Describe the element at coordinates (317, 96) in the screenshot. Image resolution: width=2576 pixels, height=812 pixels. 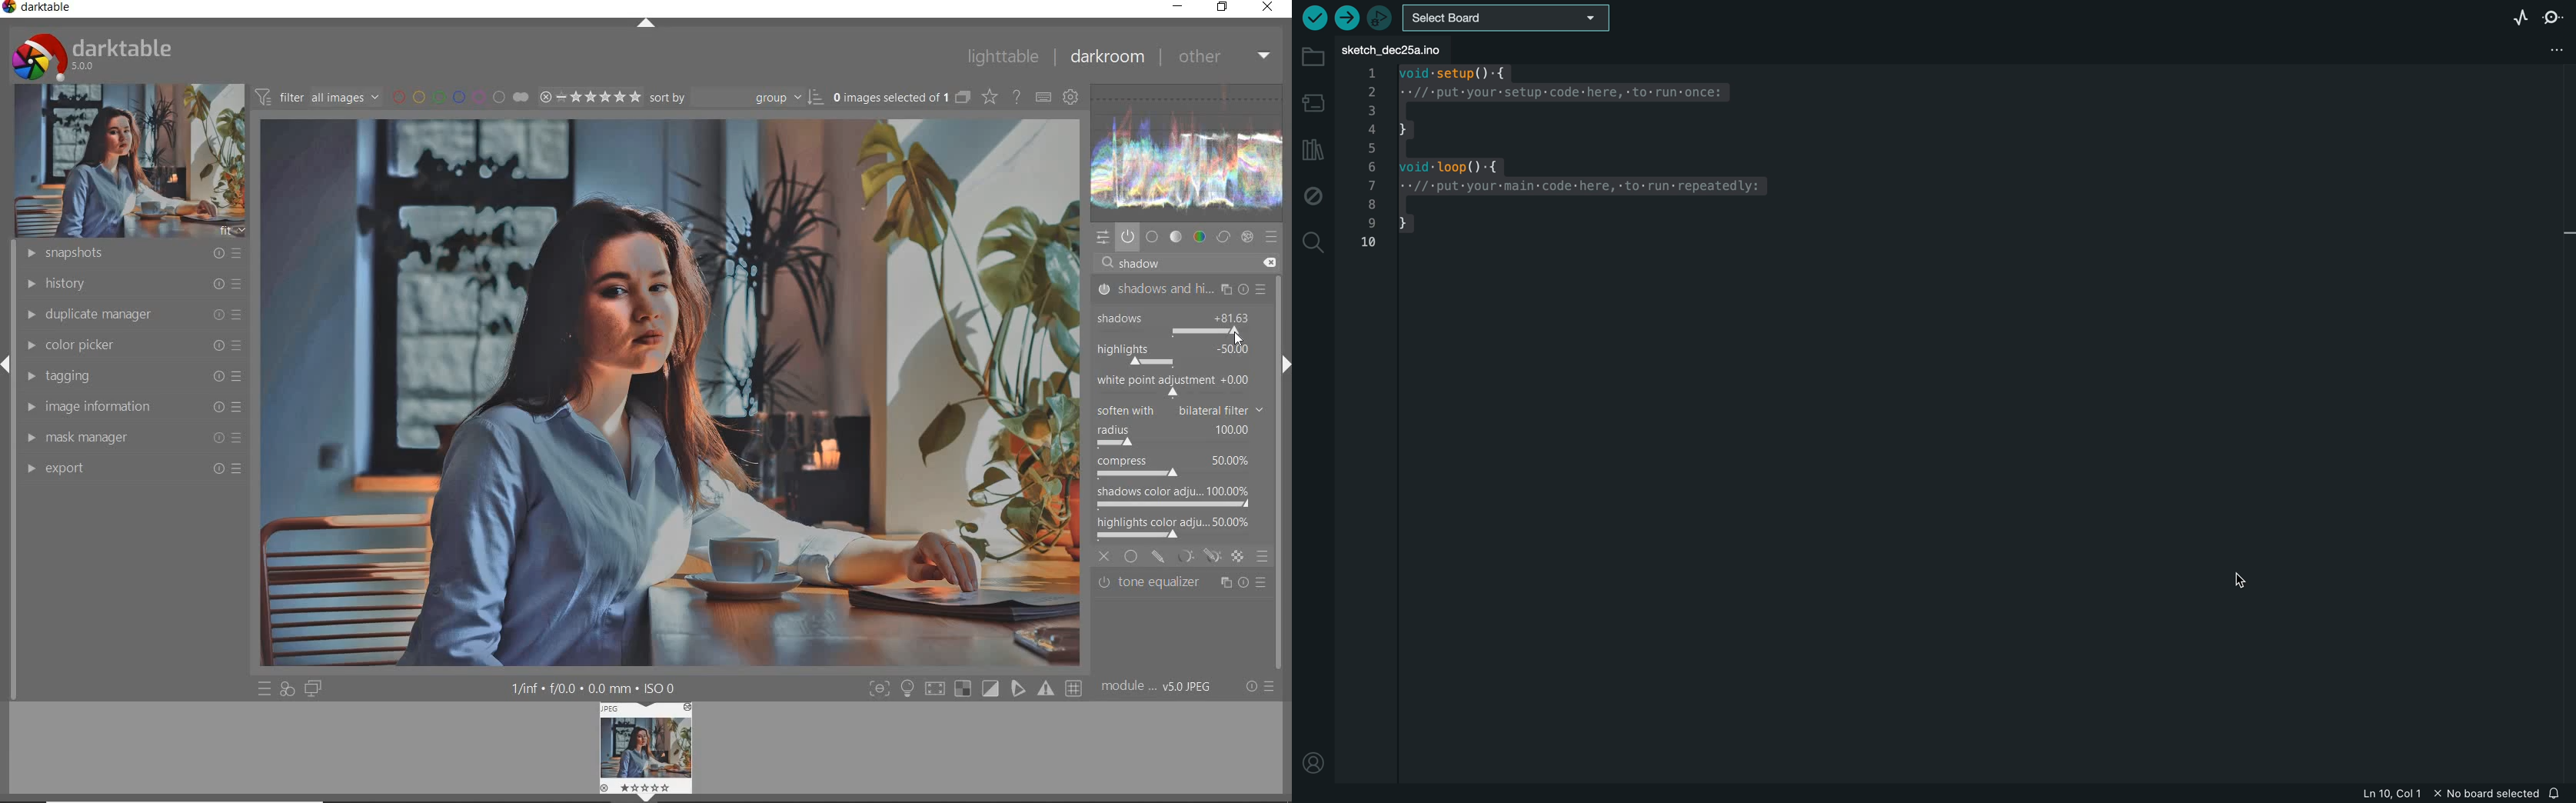
I see `filter all images` at that location.